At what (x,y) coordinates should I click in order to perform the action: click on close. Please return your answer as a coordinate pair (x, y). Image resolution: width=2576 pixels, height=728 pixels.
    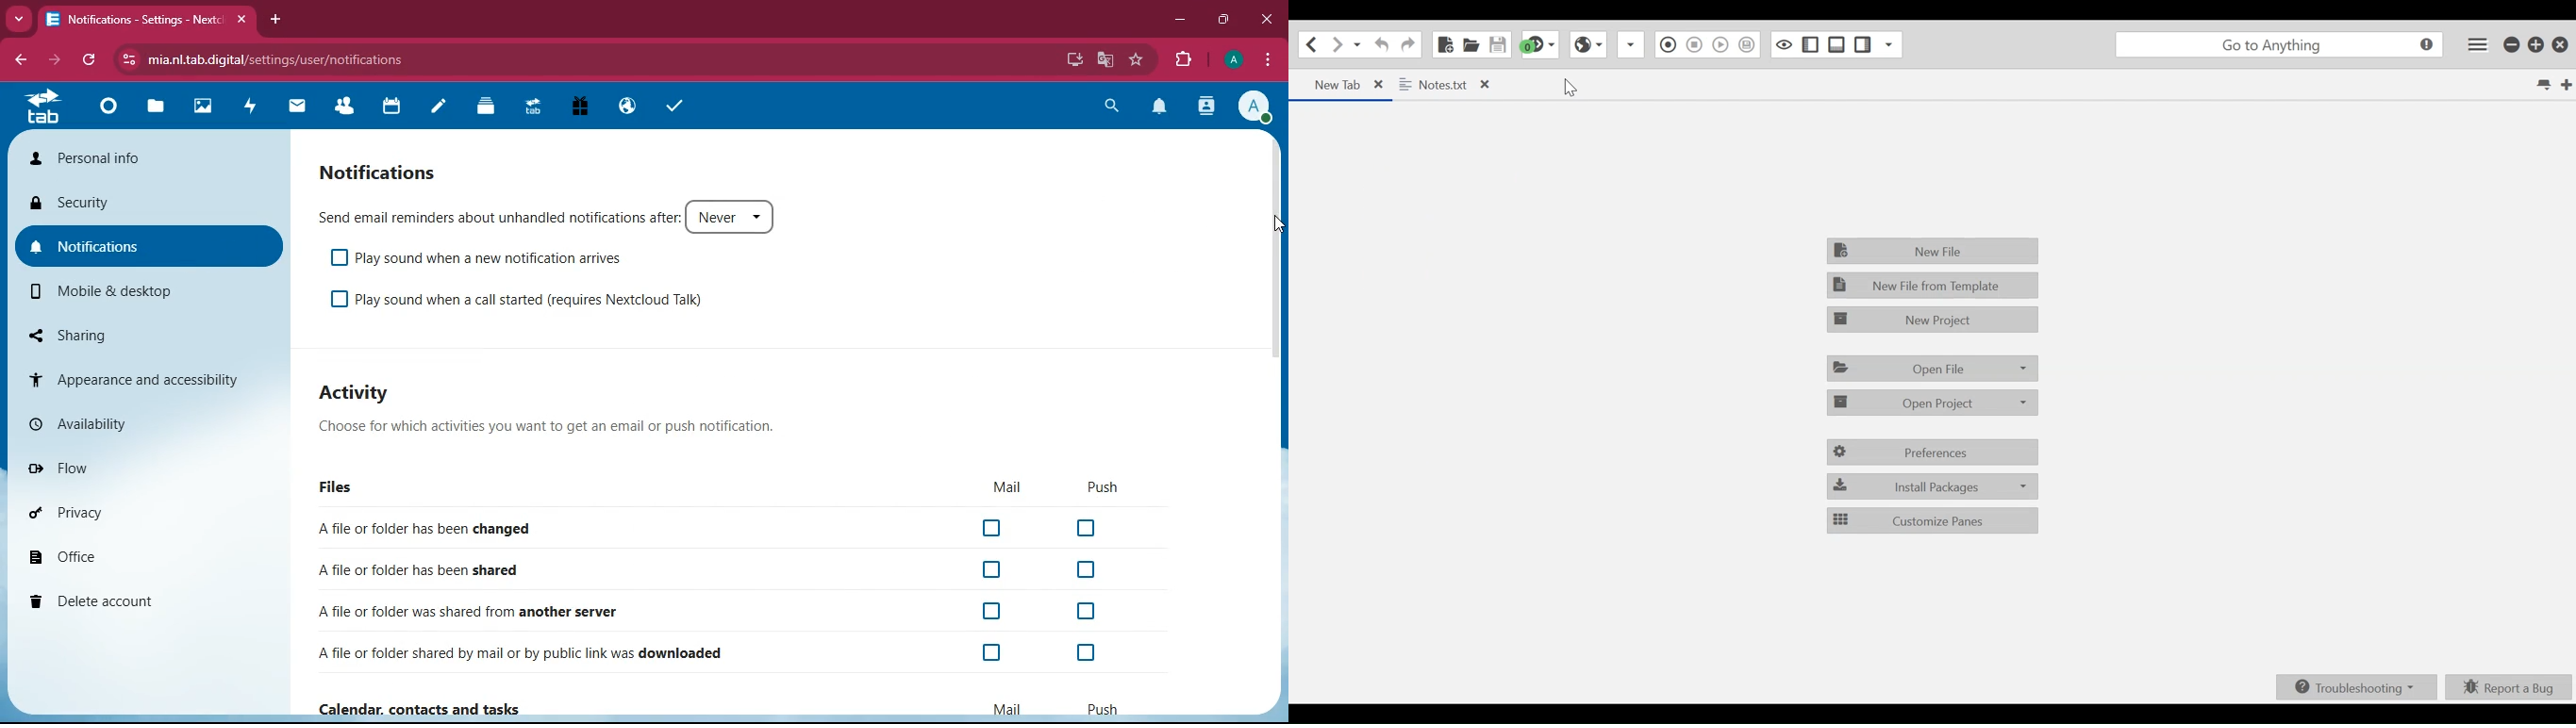
    Looking at the image, I should click on (1266, 21).